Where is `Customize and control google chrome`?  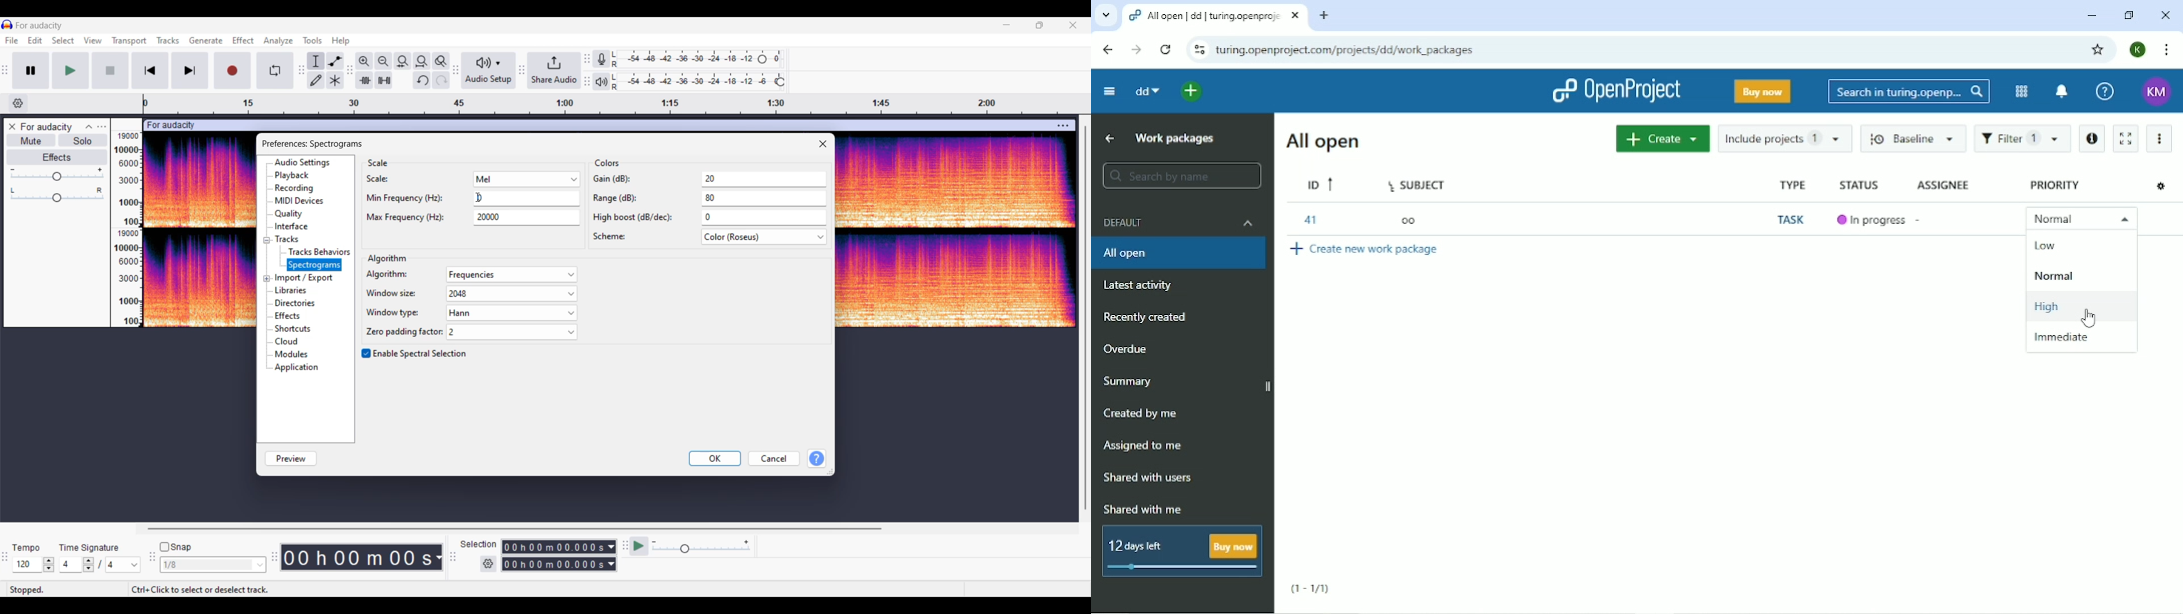
Customize and control google chrome is located at coordinates (2165, 48).